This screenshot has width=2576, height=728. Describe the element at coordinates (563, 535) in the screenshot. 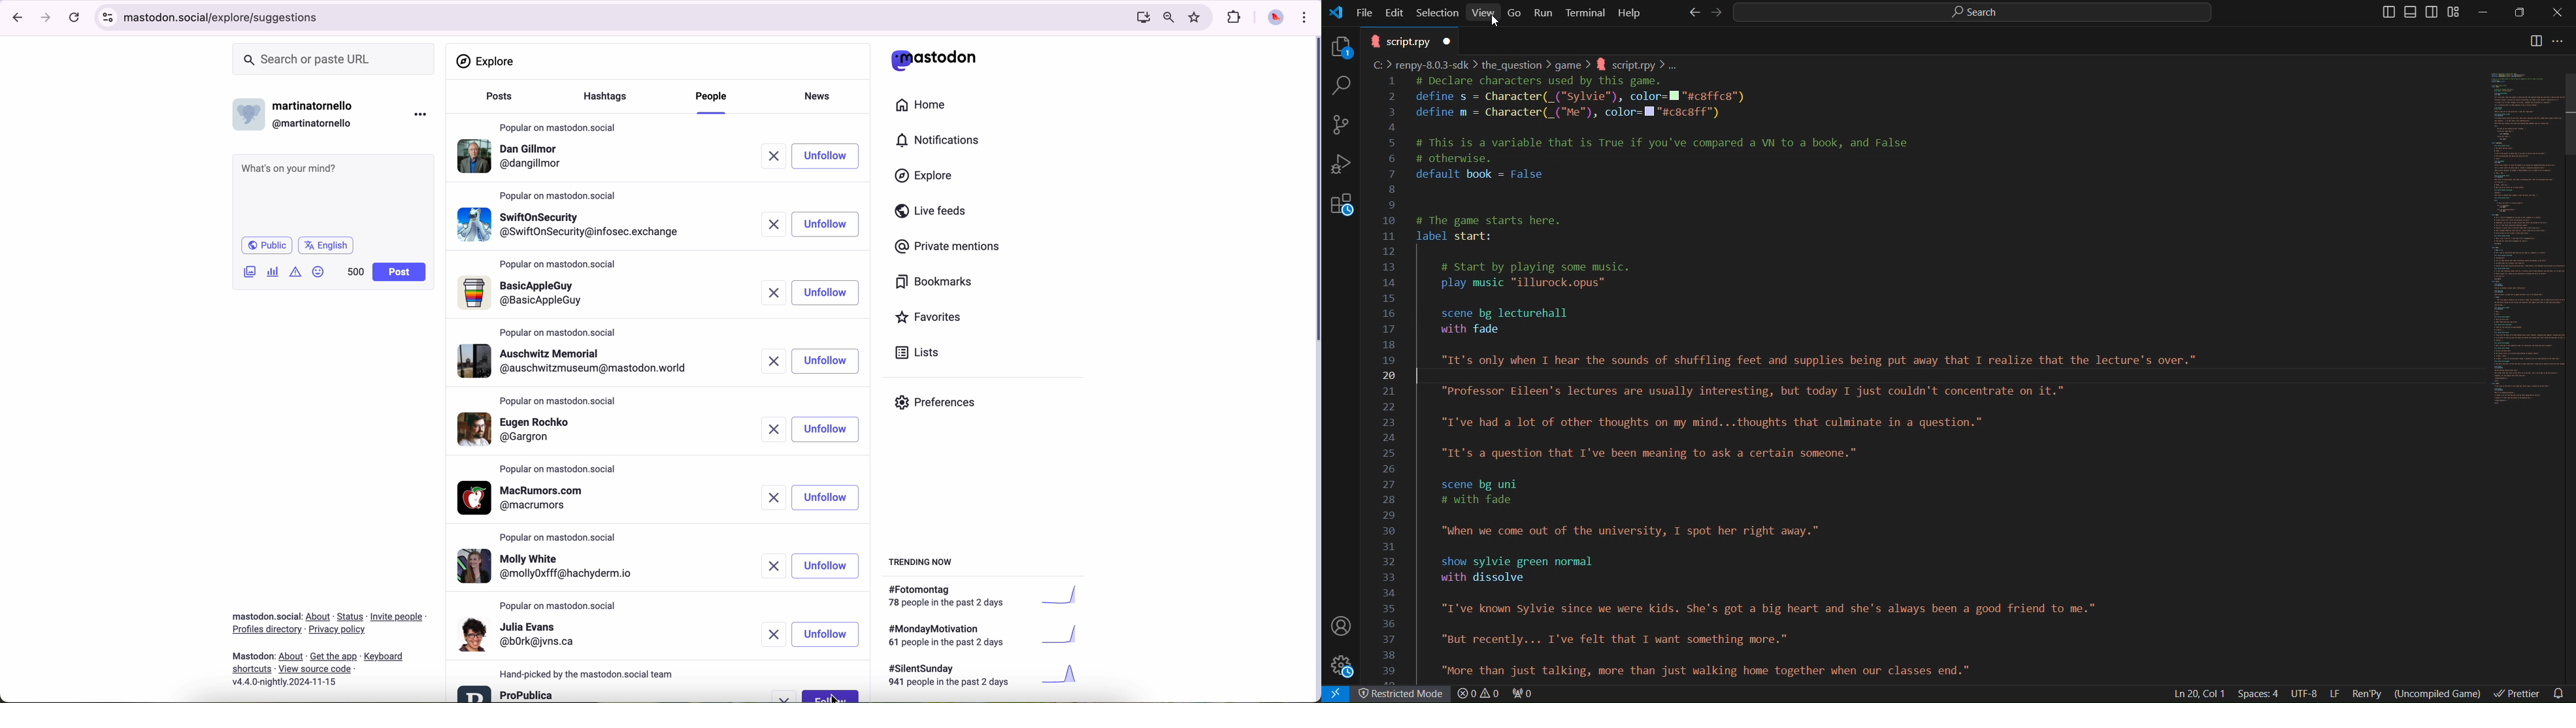

I see `popular on mastodon.social` at that location.